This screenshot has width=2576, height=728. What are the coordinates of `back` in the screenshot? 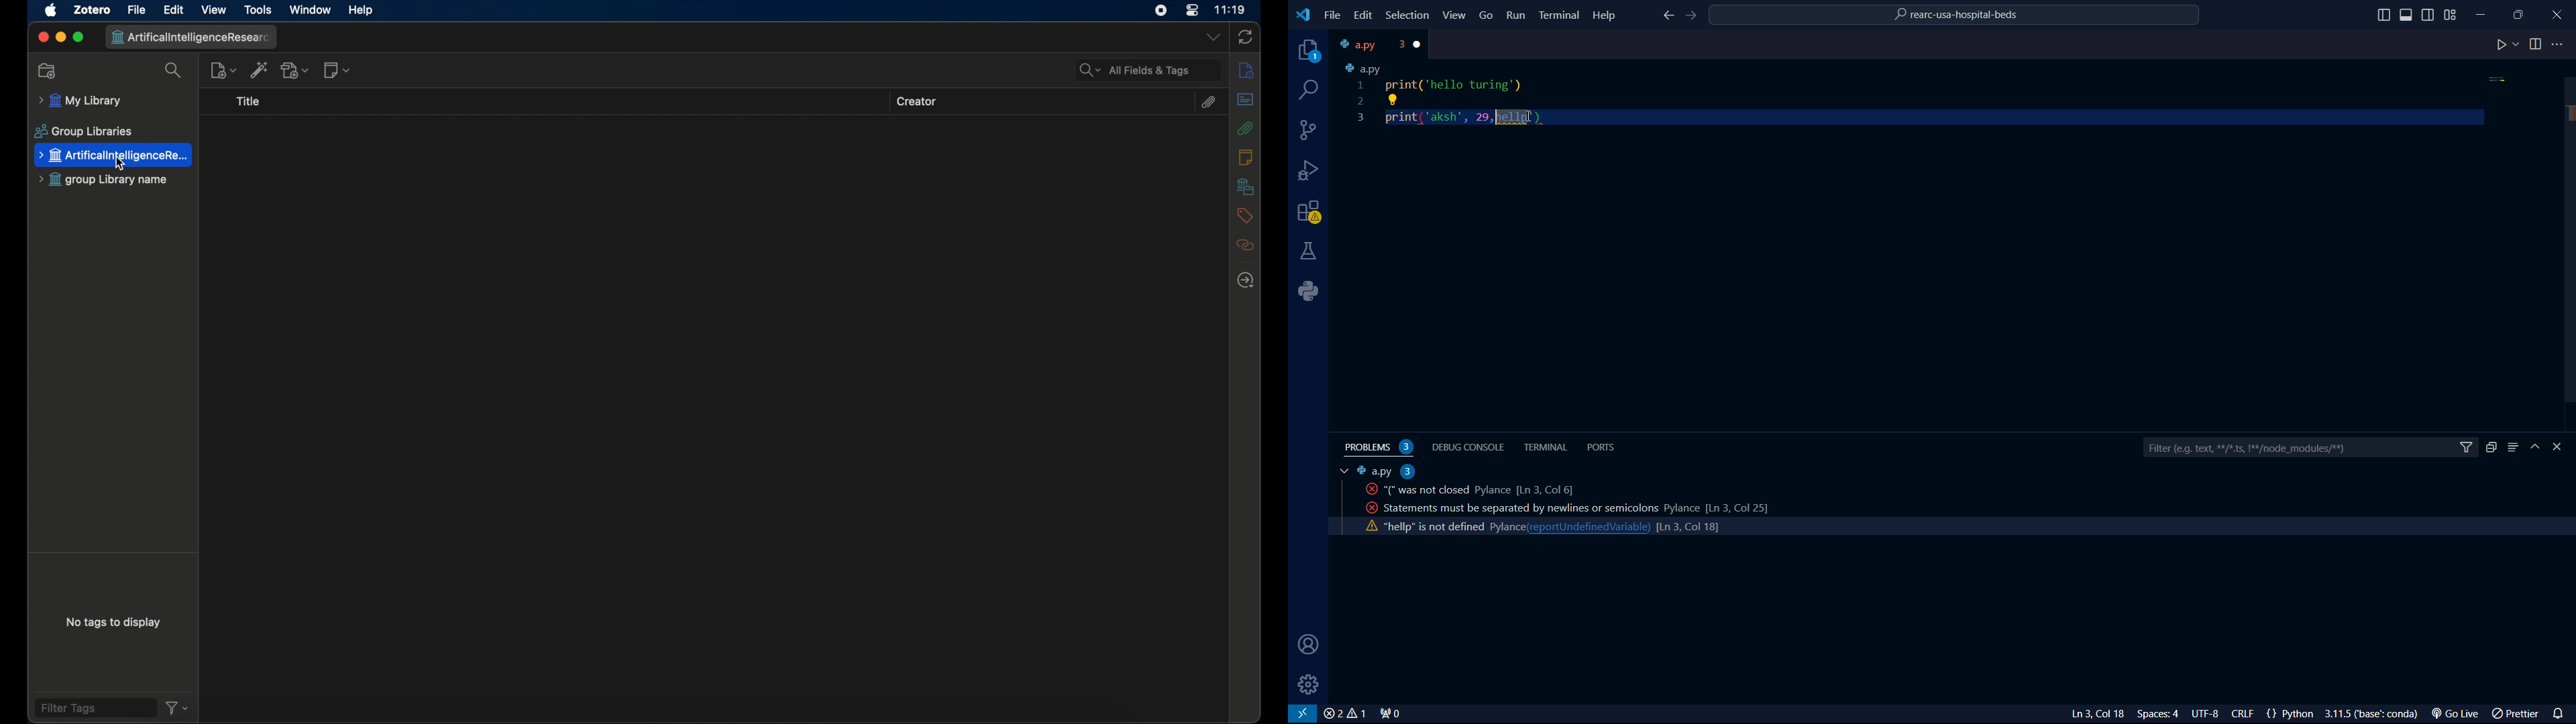 It's located at (1667, 17).